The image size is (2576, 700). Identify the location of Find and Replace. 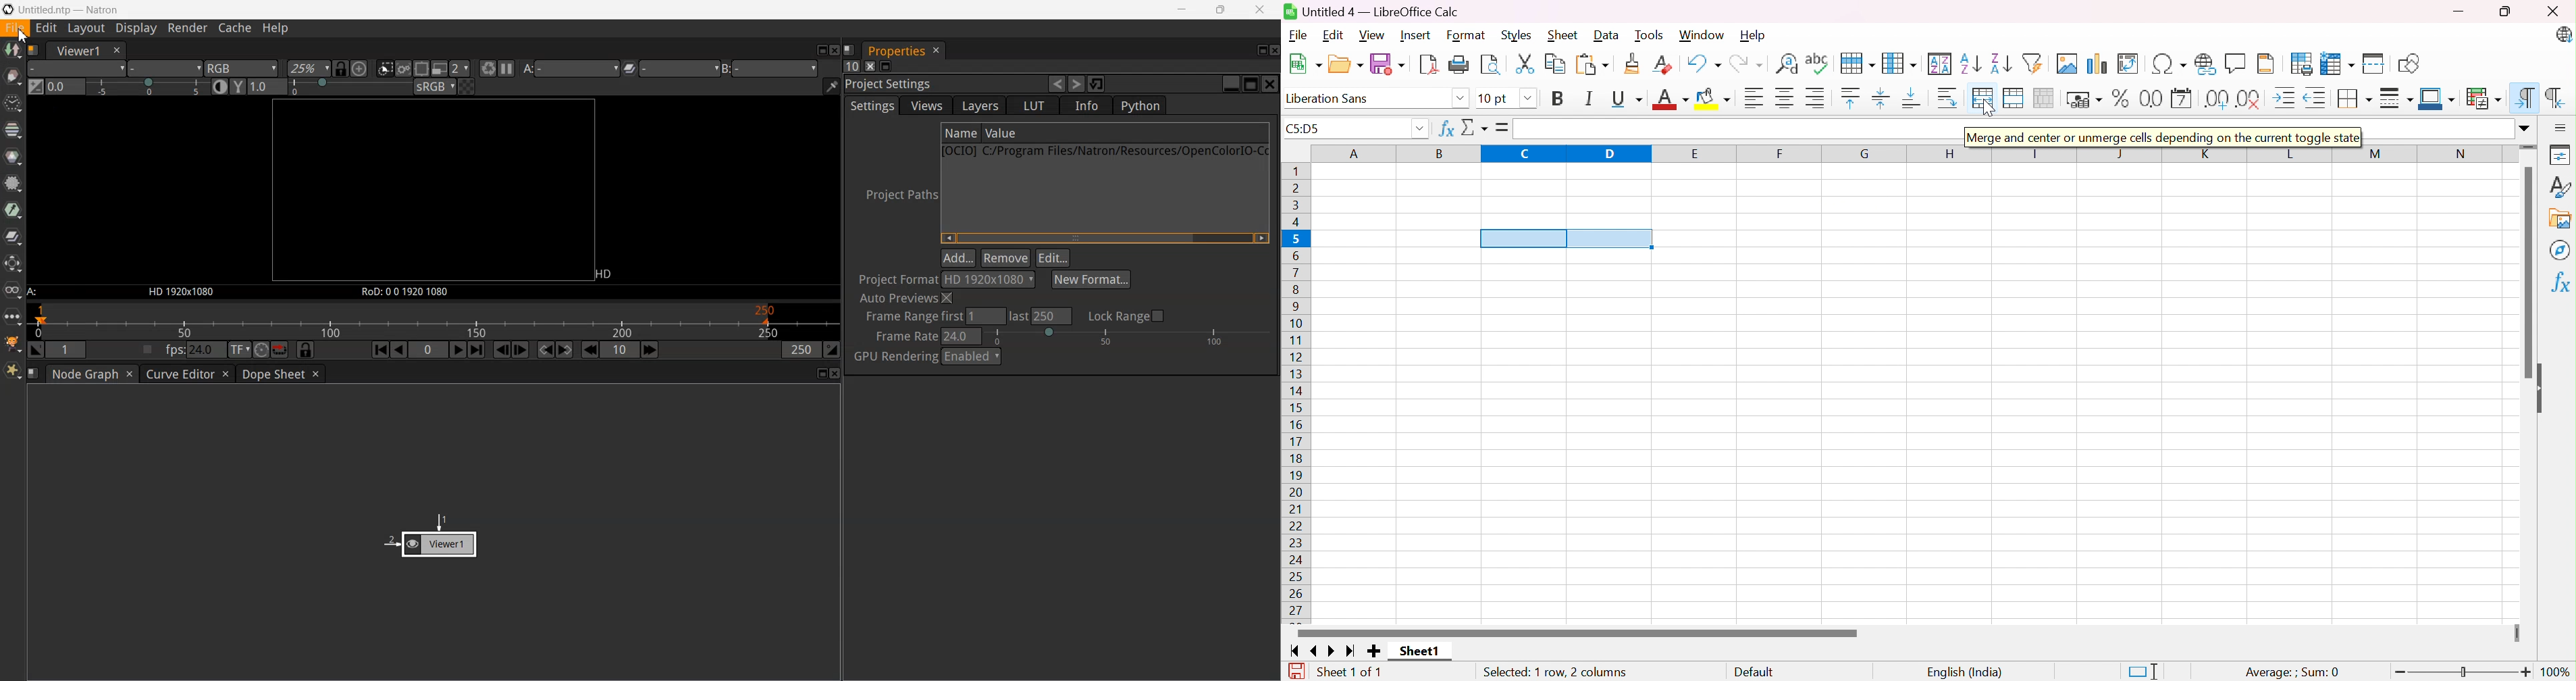
(1787, 64).